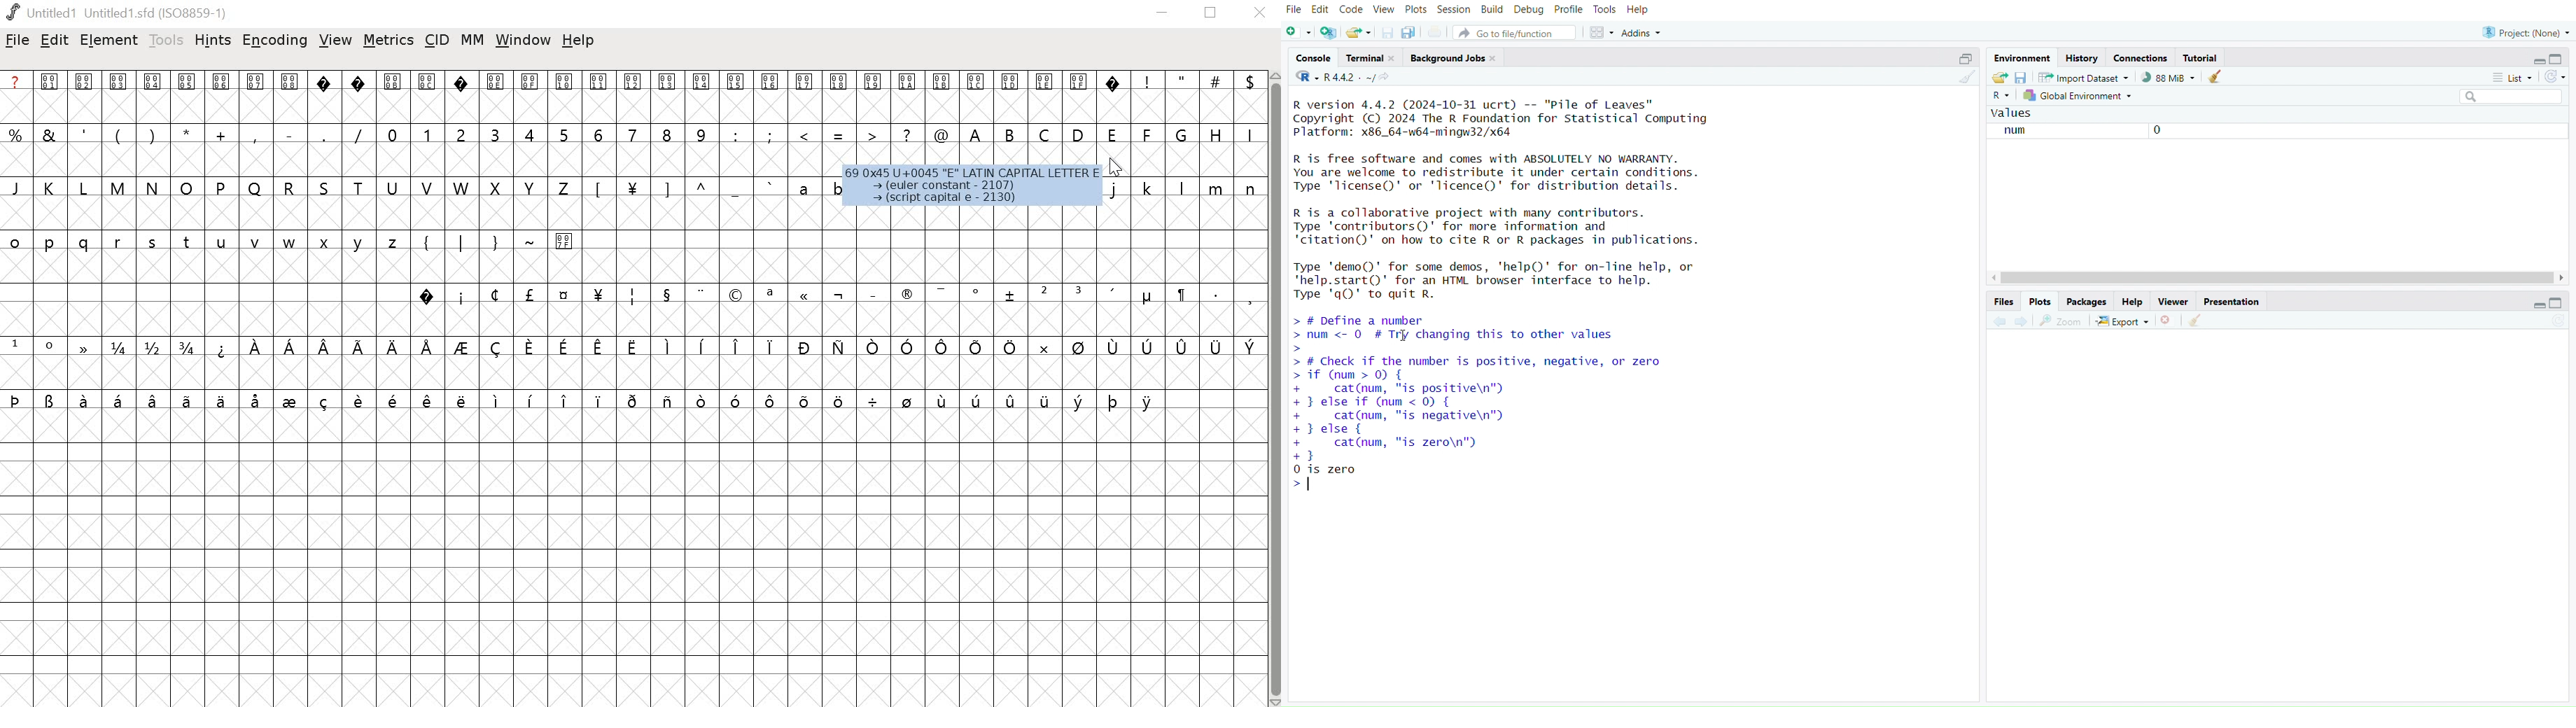 The image size is (2576, 728). Describe the element at coordinates (1999, 78) in the screenshot. I see `load workspace` at that location.